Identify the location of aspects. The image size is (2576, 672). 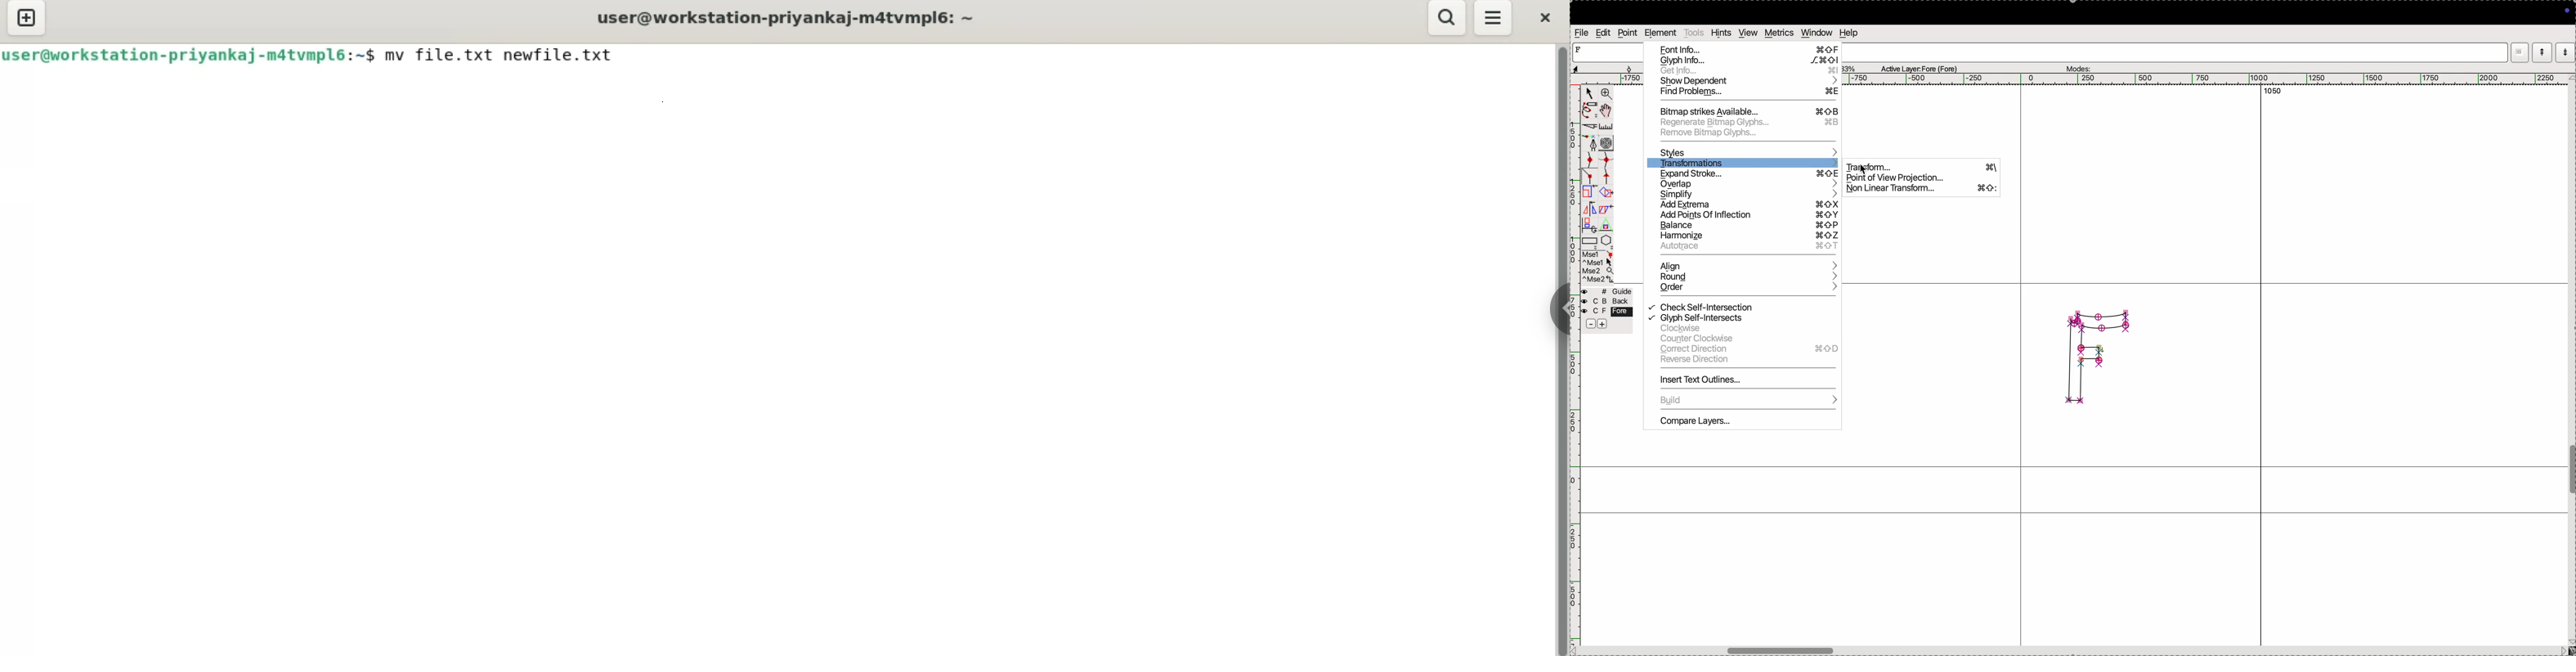
(1601, 67).